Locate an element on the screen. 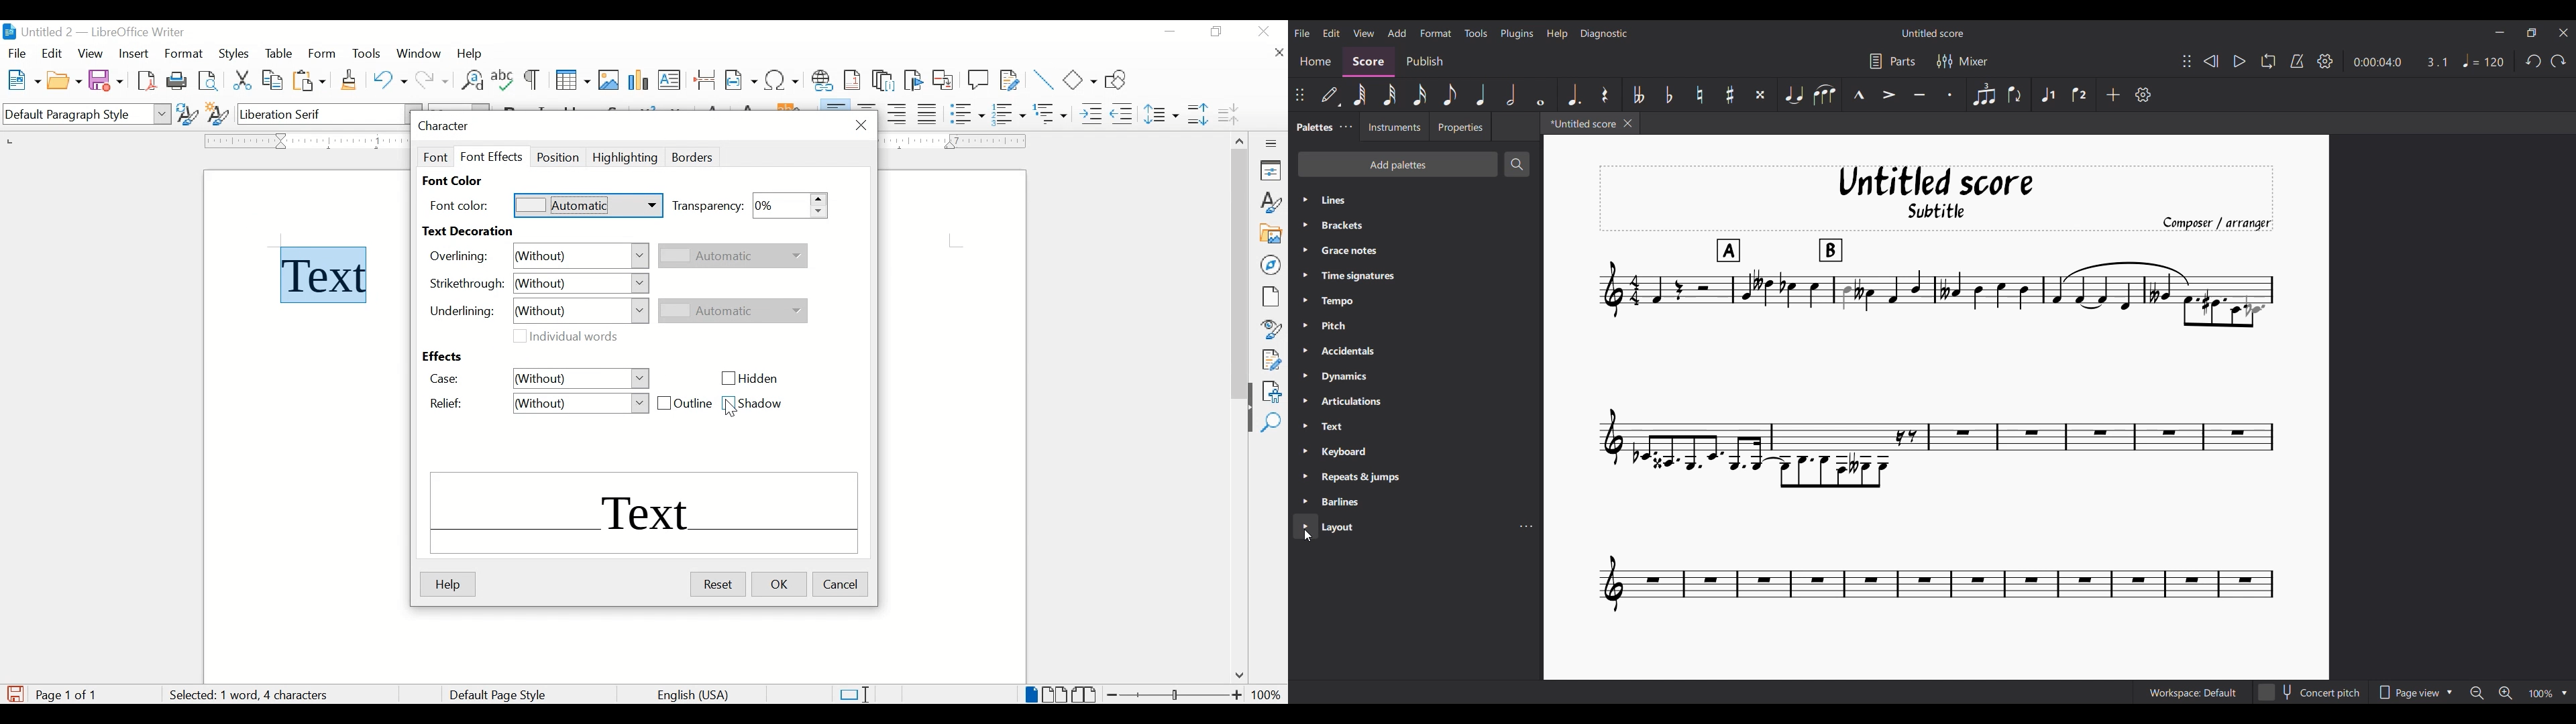  view is located at coordinates (92, 54).